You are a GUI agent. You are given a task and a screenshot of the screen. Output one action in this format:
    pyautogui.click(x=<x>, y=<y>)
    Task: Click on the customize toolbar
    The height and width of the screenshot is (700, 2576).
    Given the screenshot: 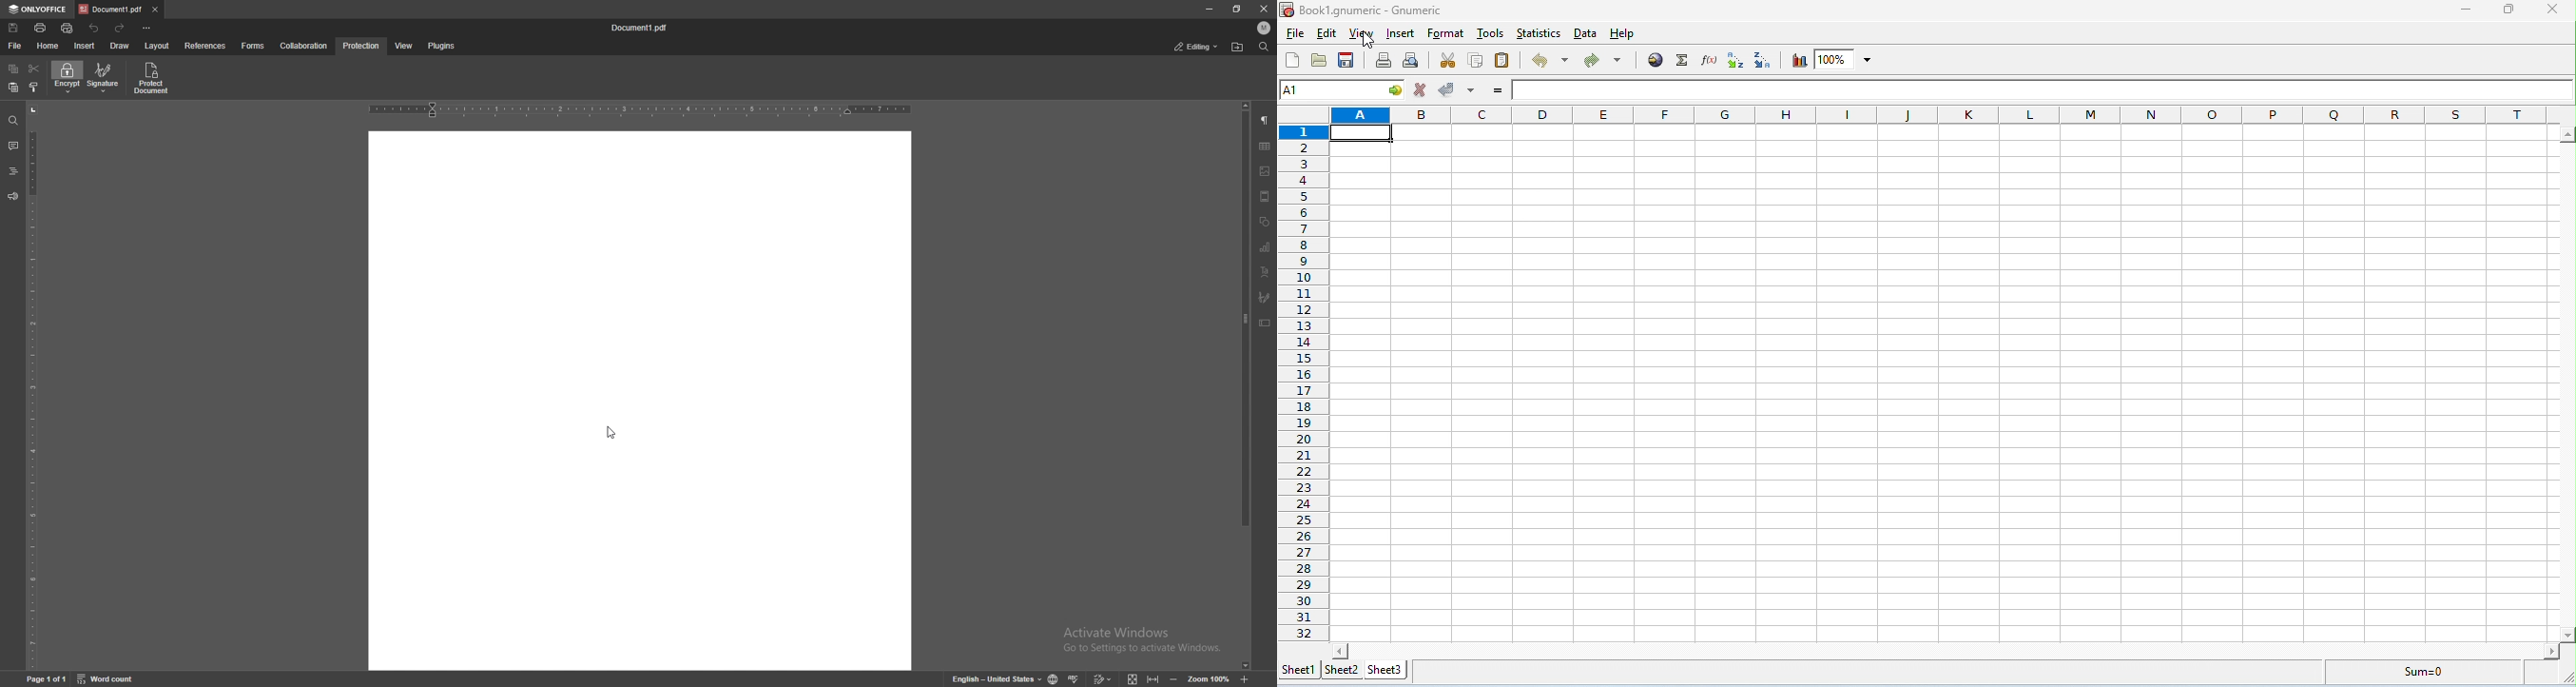 What is the action you would take?
    pyautogui.click(x=146, y=29)
    